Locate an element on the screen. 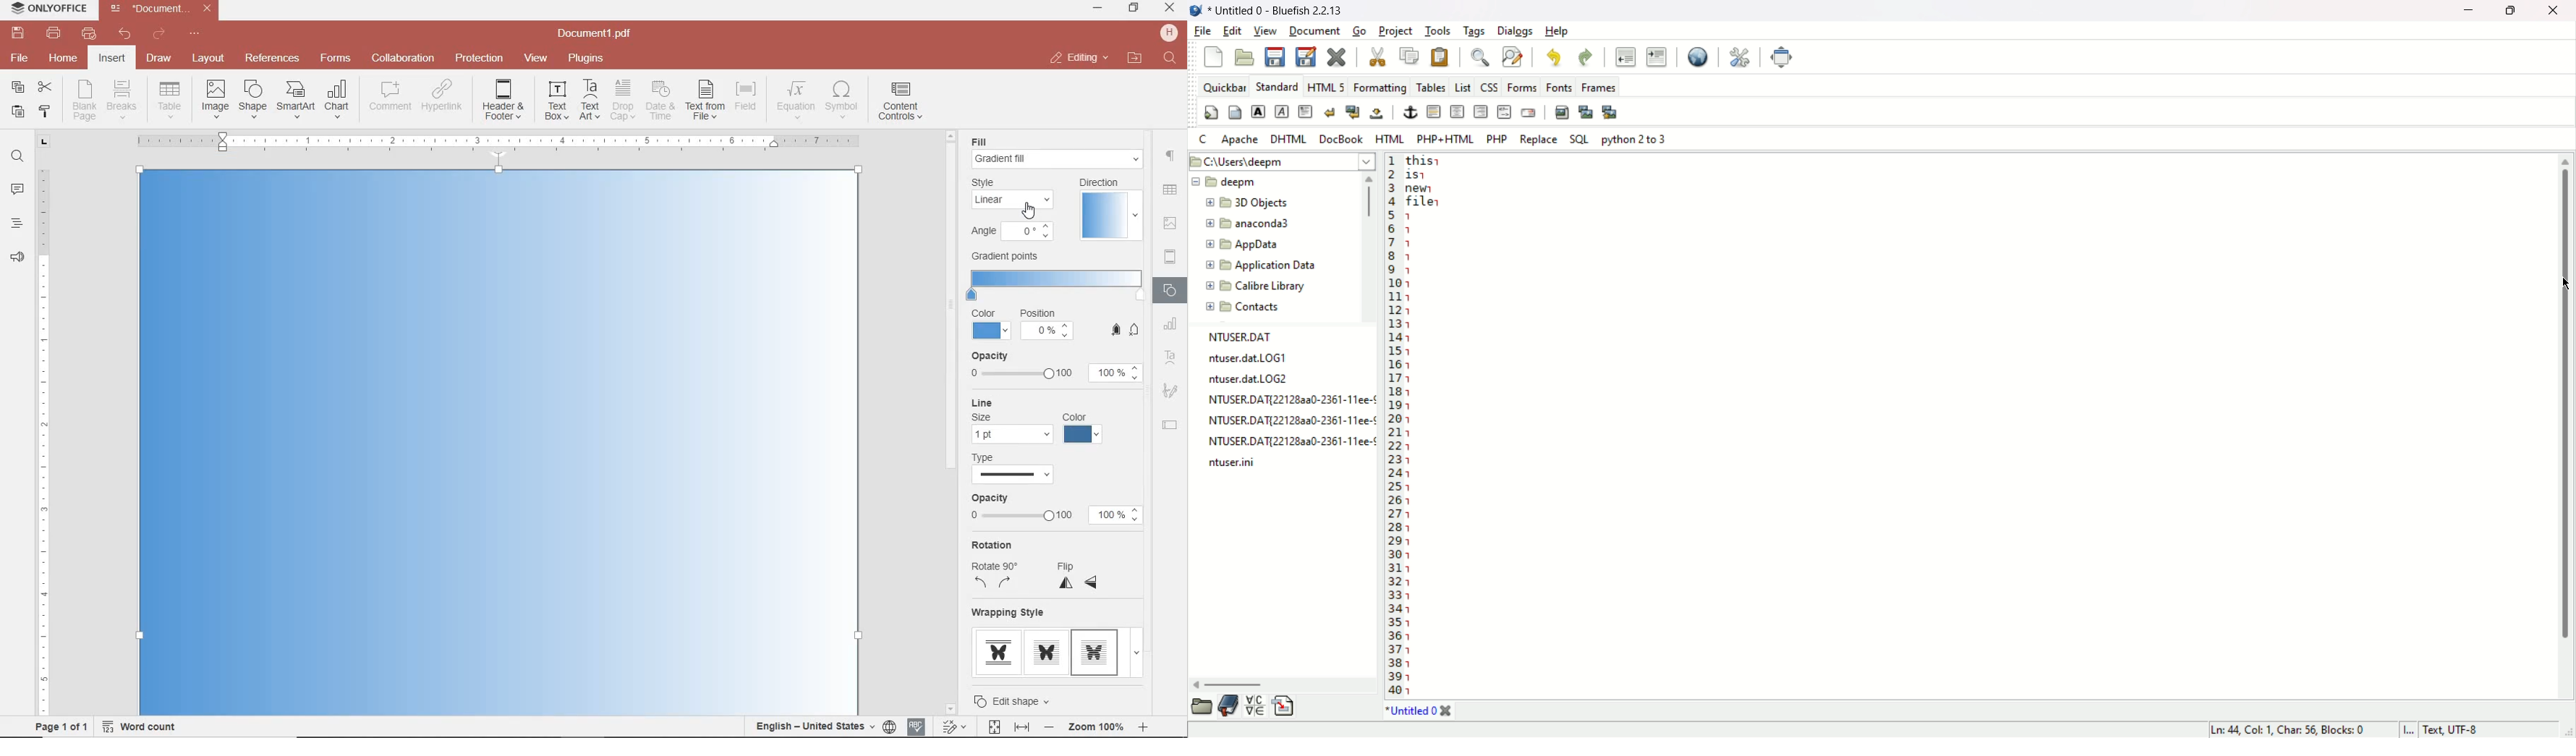  file is located at coordinates (1202, 32).